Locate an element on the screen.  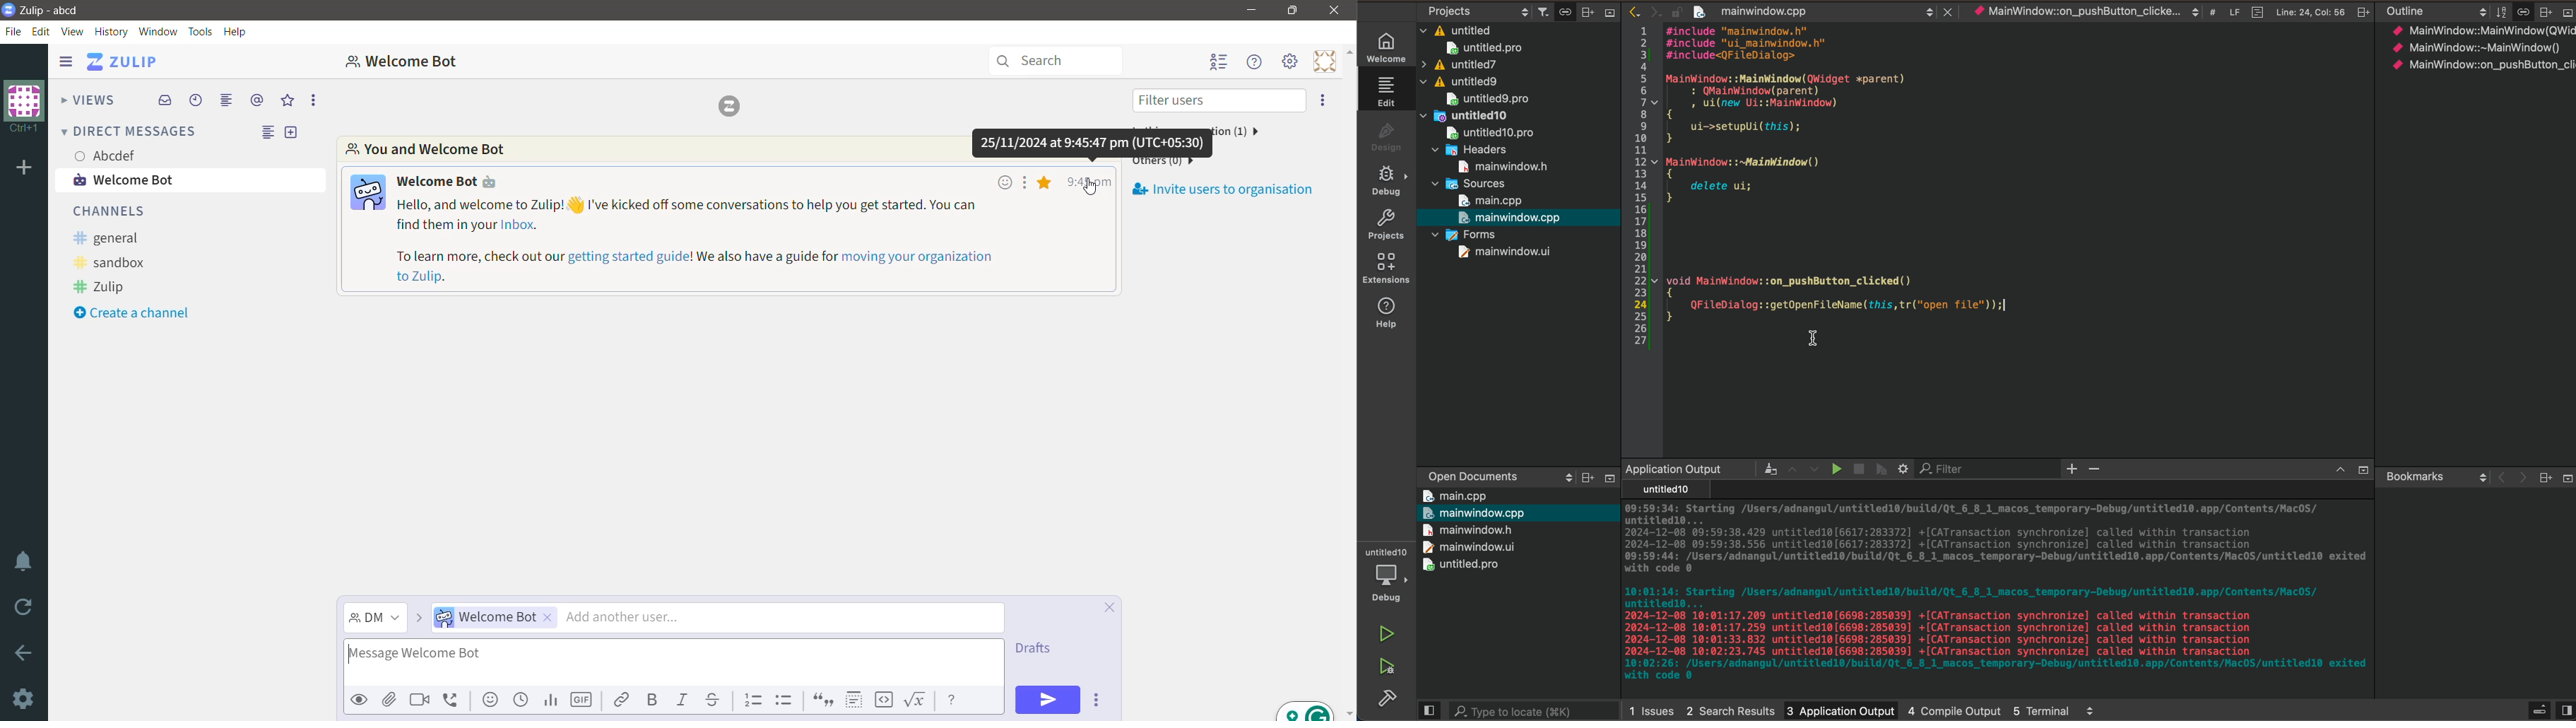
View is located at coordinates (73, 30).